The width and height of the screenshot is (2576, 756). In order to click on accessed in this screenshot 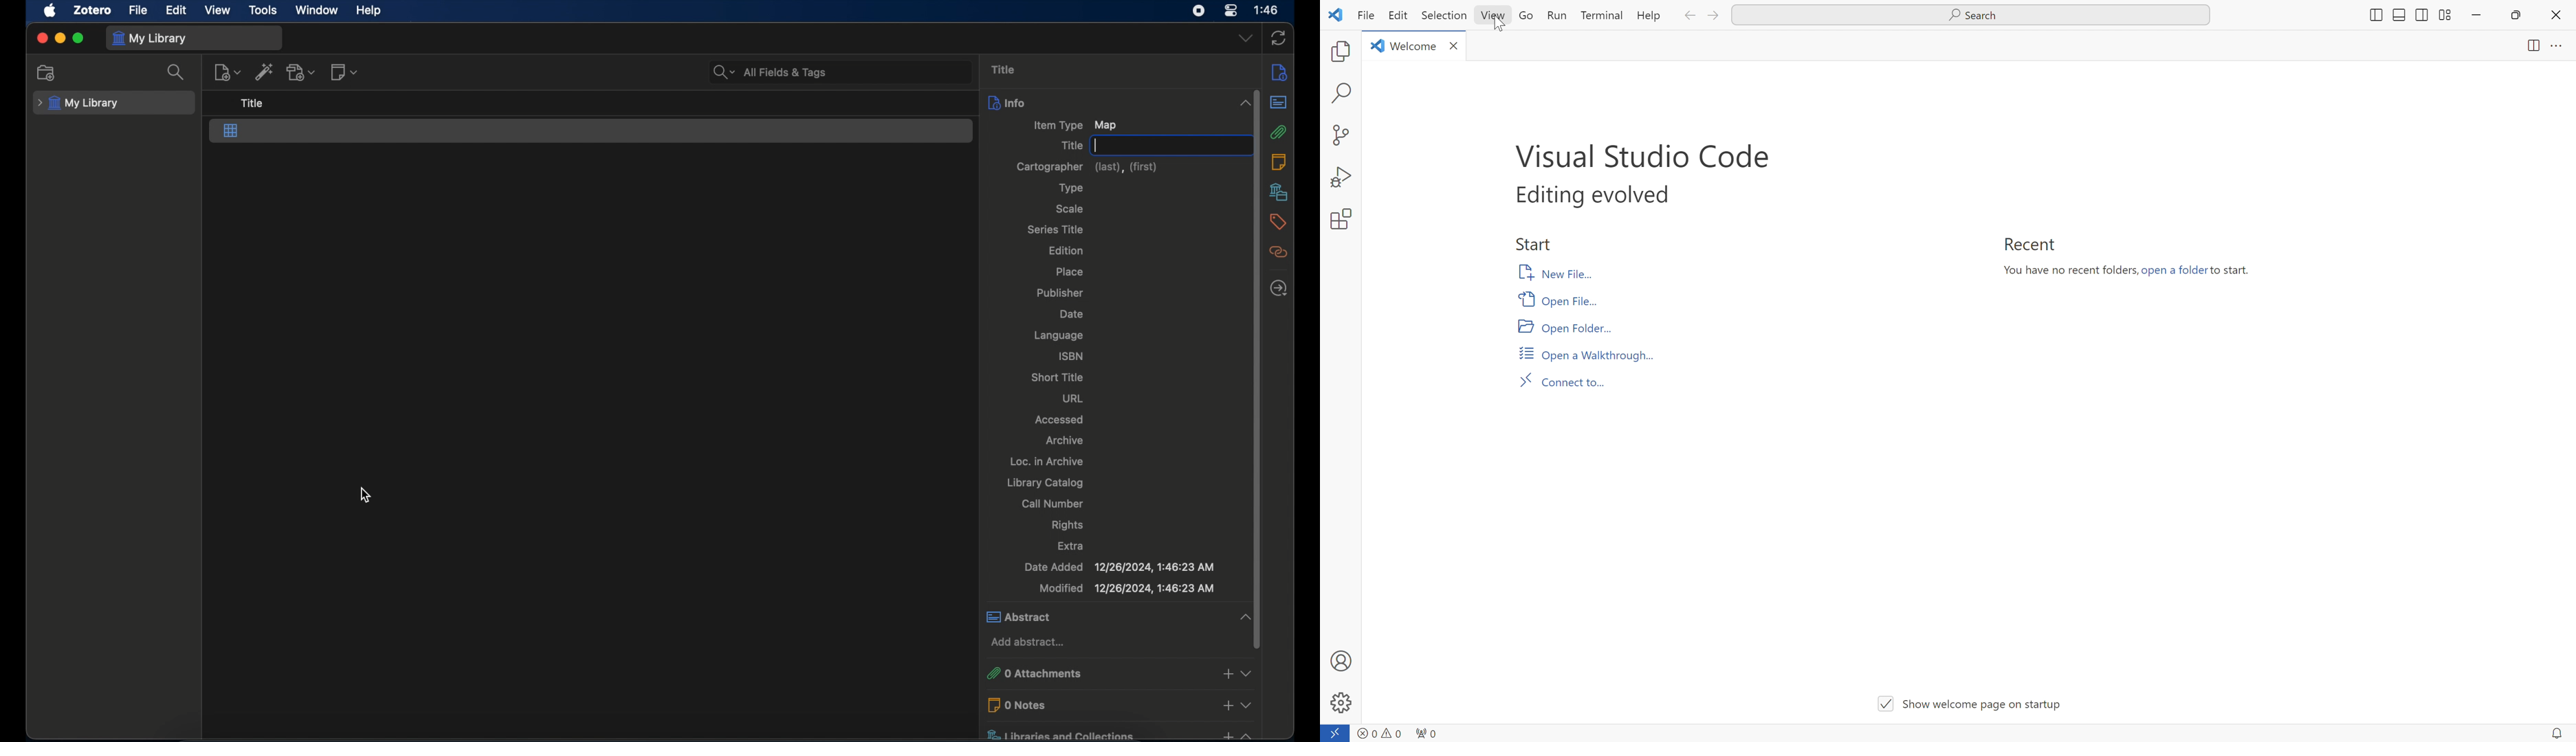, I will do `click(1059, 418)`.